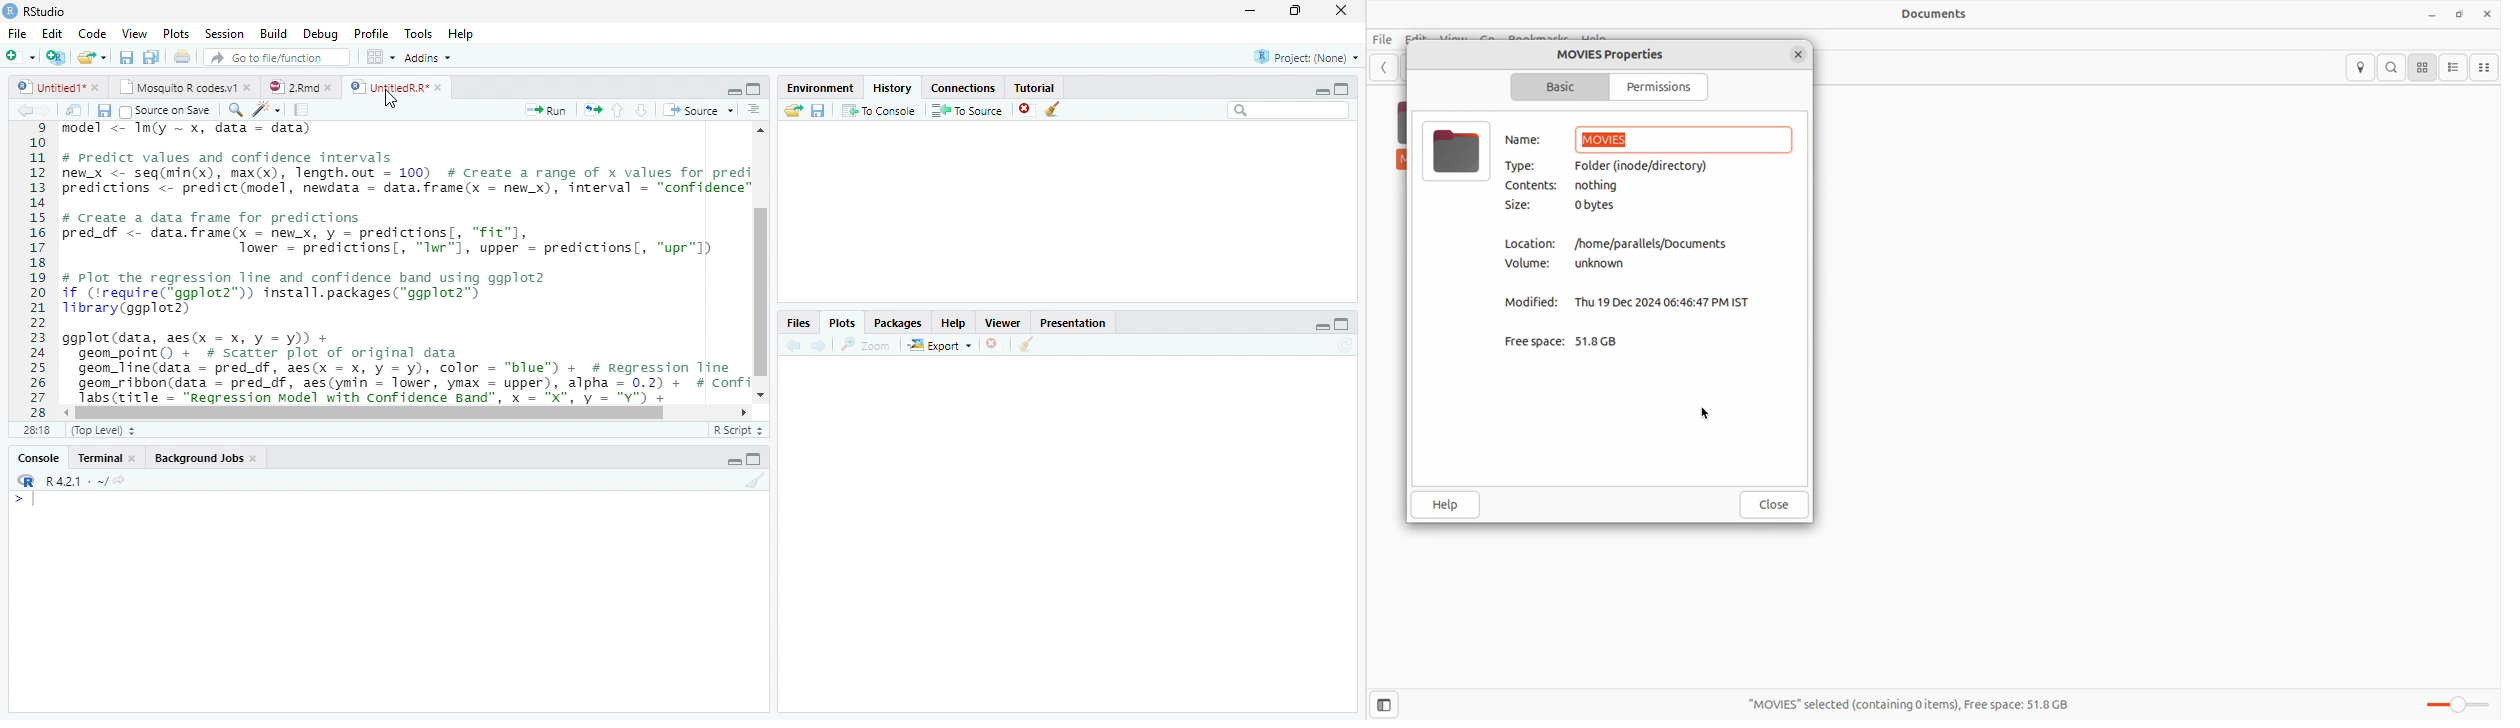 This screenshot has width=2520, height=728. Describe the element at coordinates (956, 322) in the screenshot. I see `Help` at that location.